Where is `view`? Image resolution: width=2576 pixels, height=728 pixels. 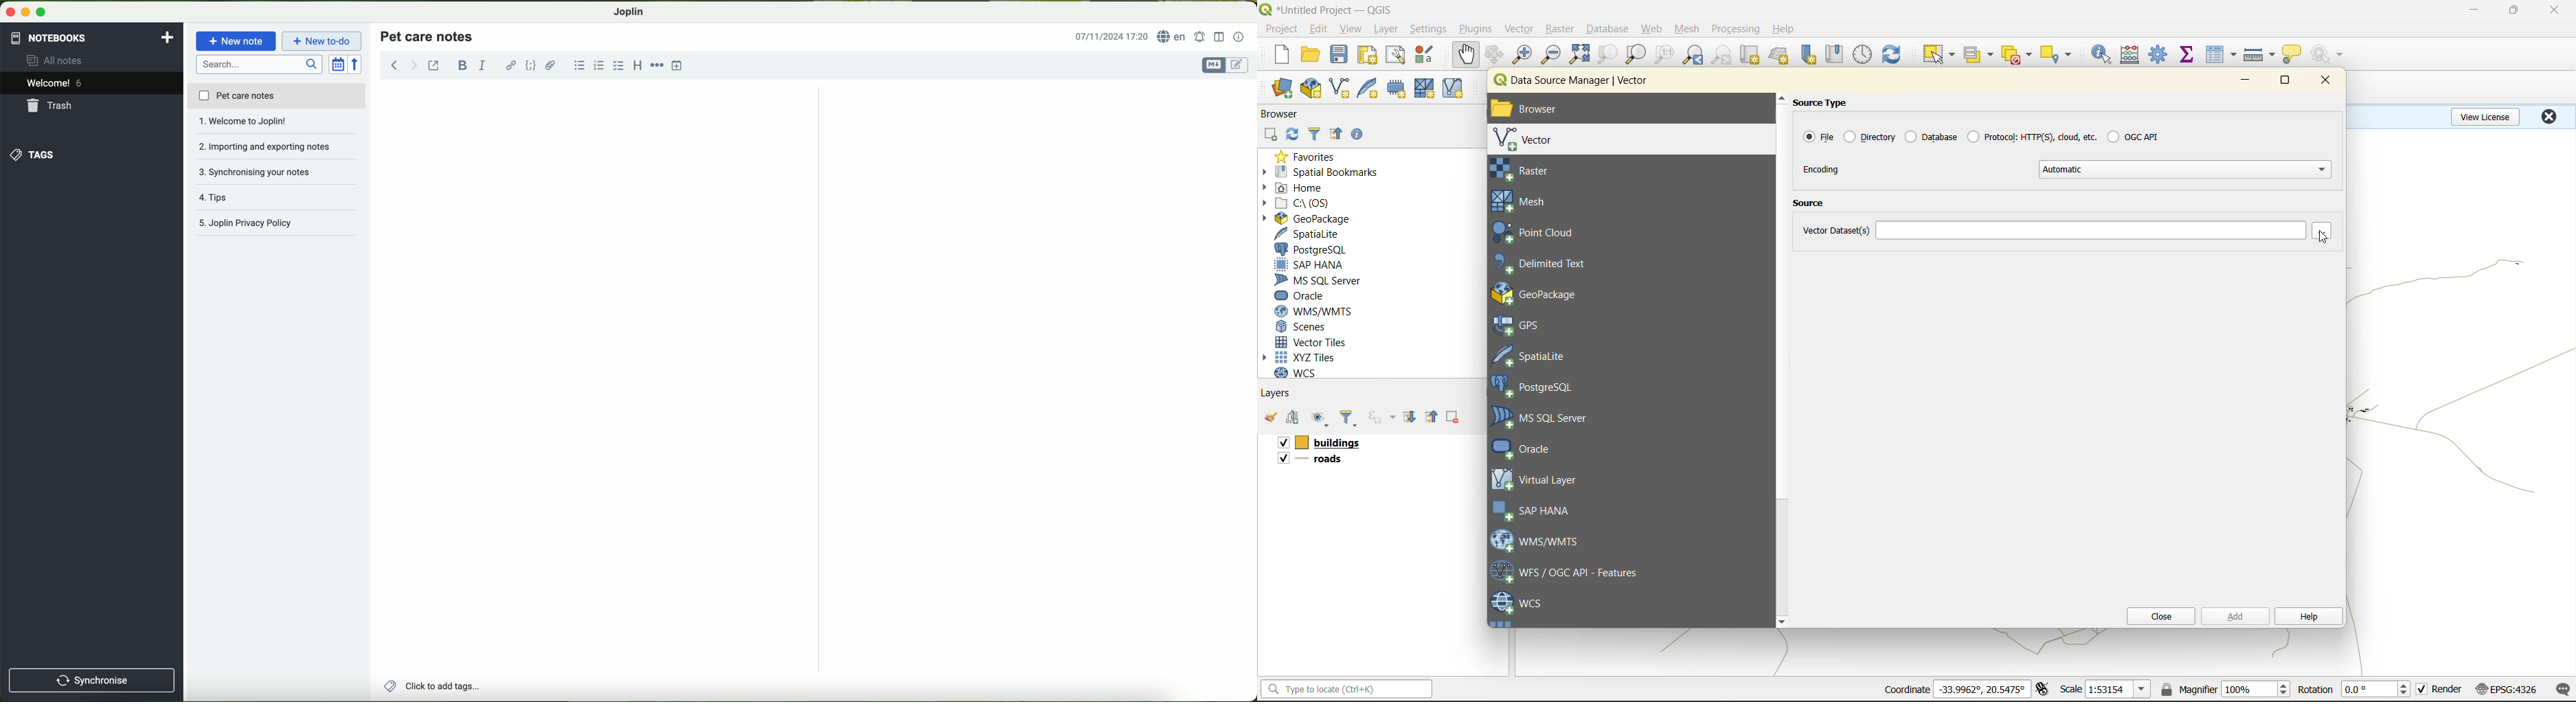 view is located at coordinates (1351, 30).